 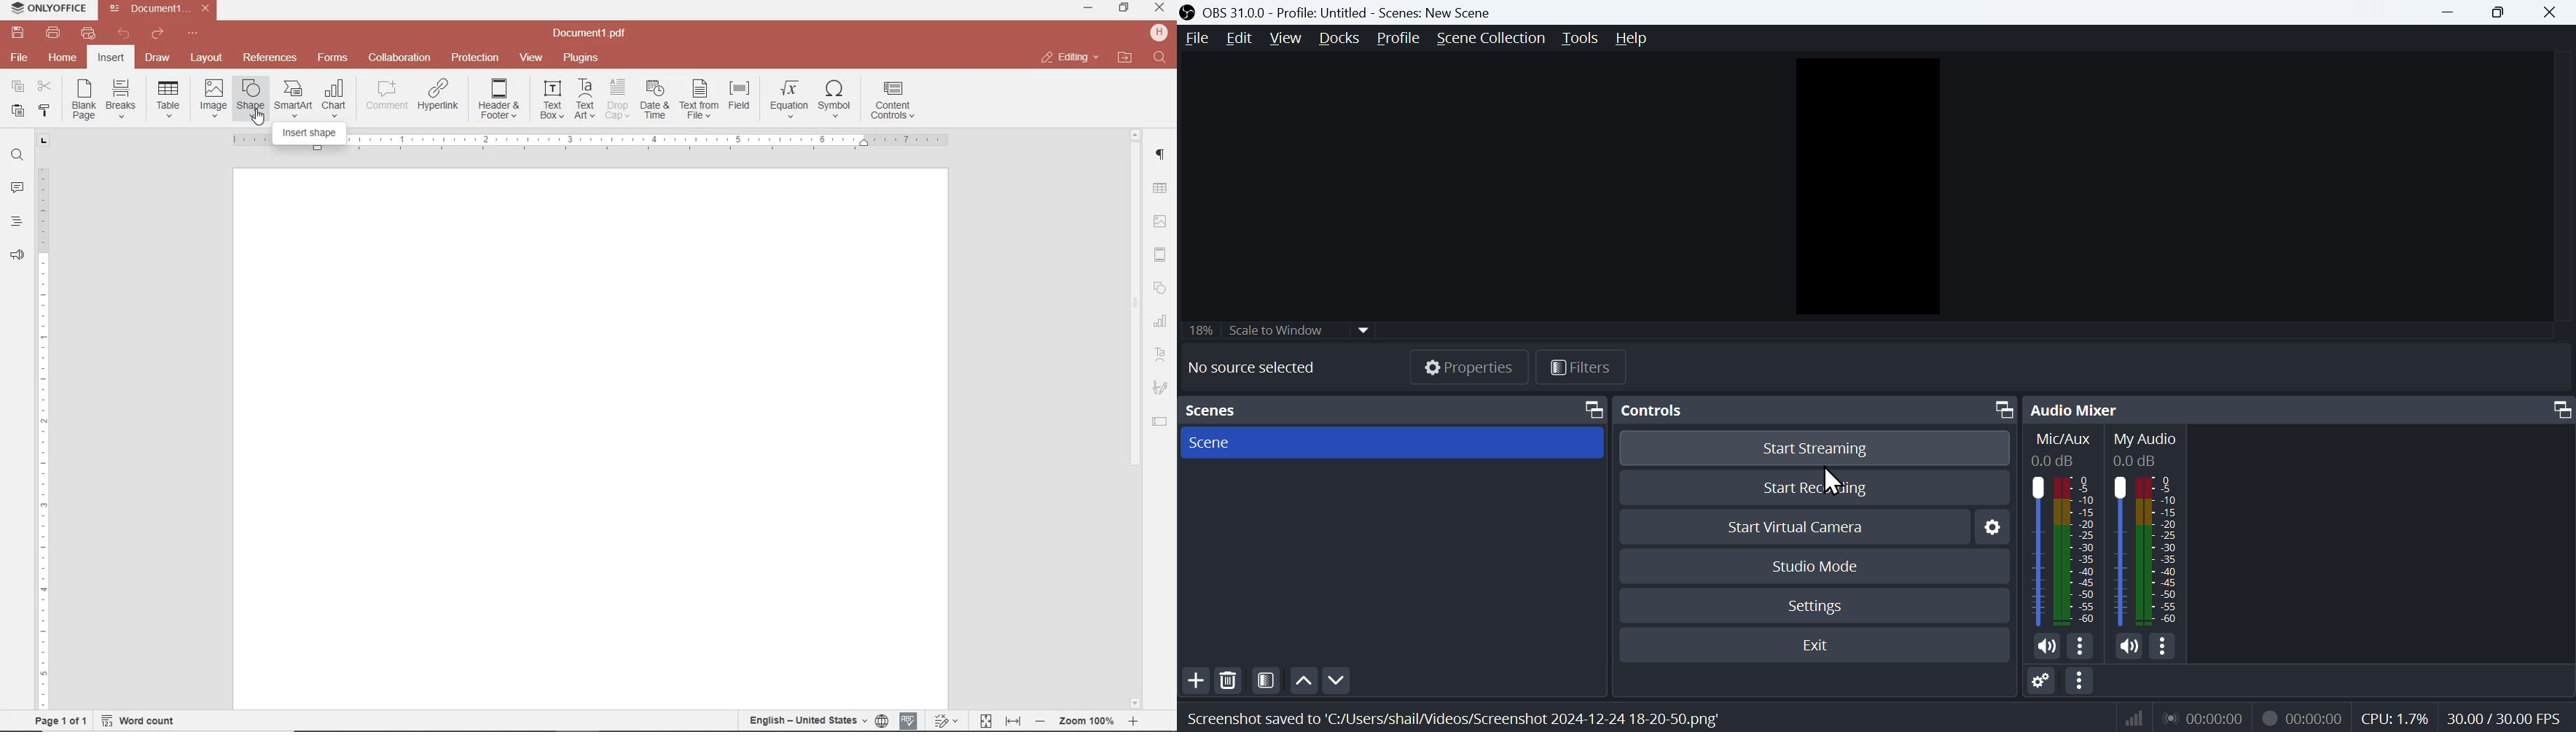 What do you see at coordinates (2156, 528) in the screenshot?
I see `My Audio` at bounding box center [2156, 528].